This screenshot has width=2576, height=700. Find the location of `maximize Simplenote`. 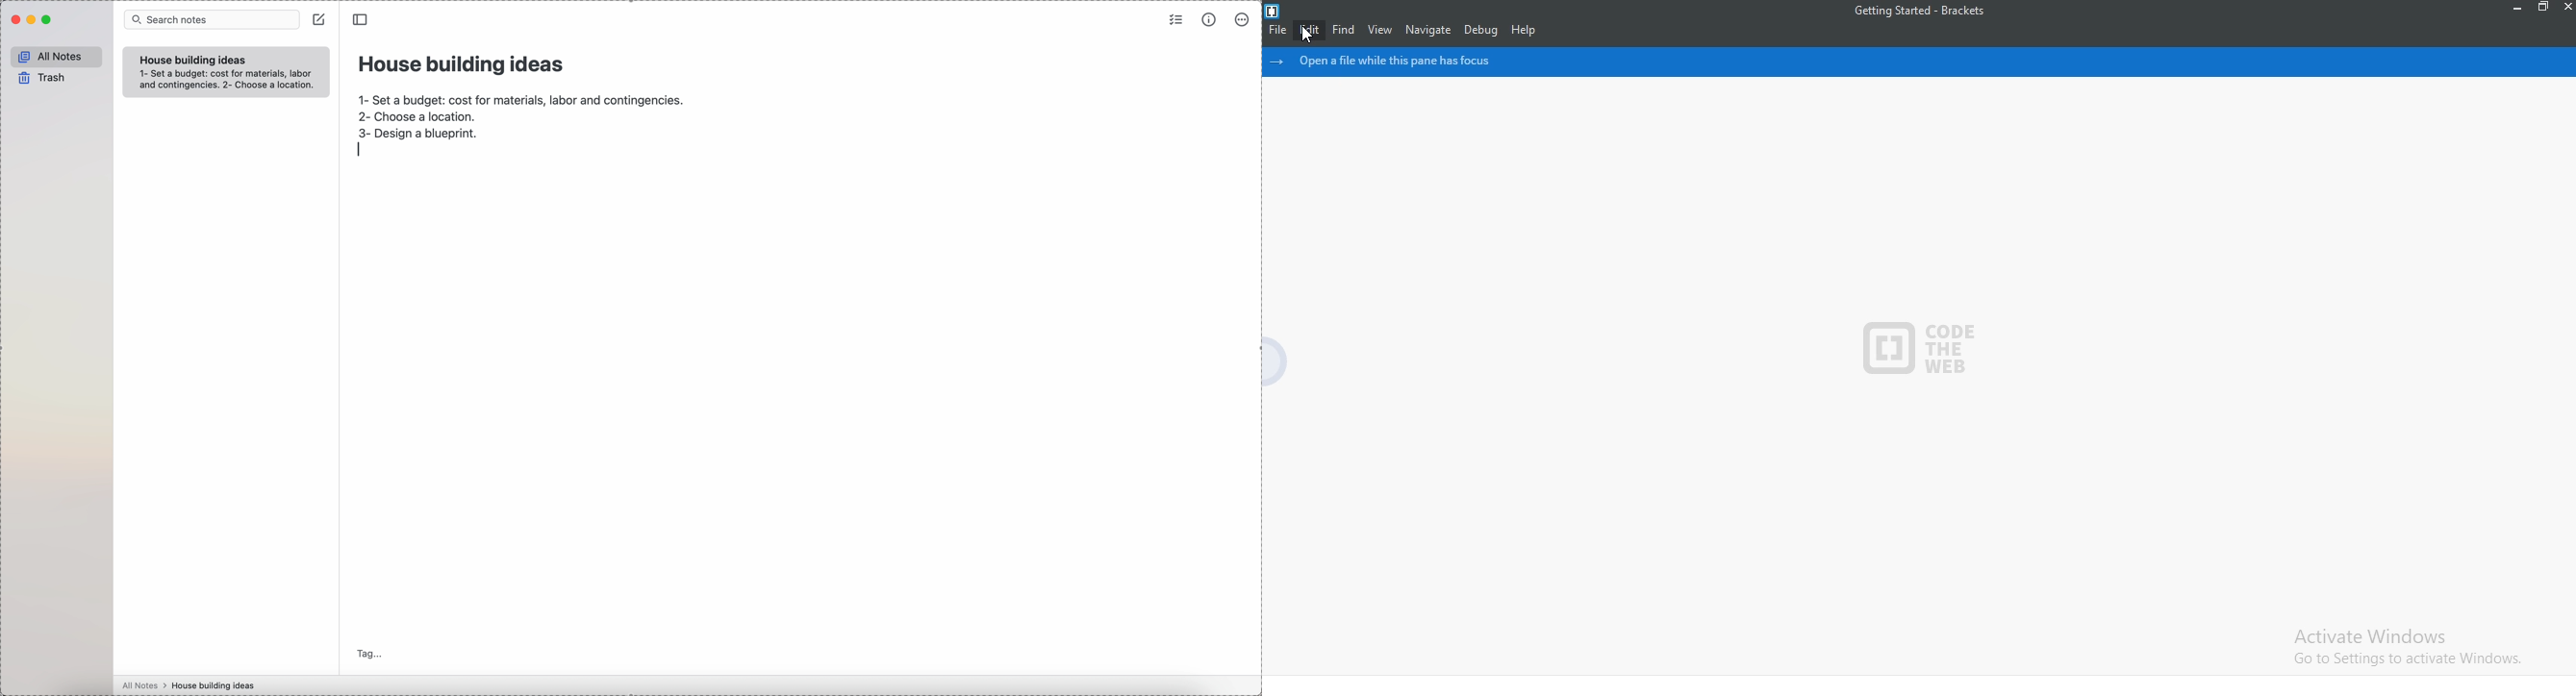

maximize Simplenote is located at coordinates (50, 20).